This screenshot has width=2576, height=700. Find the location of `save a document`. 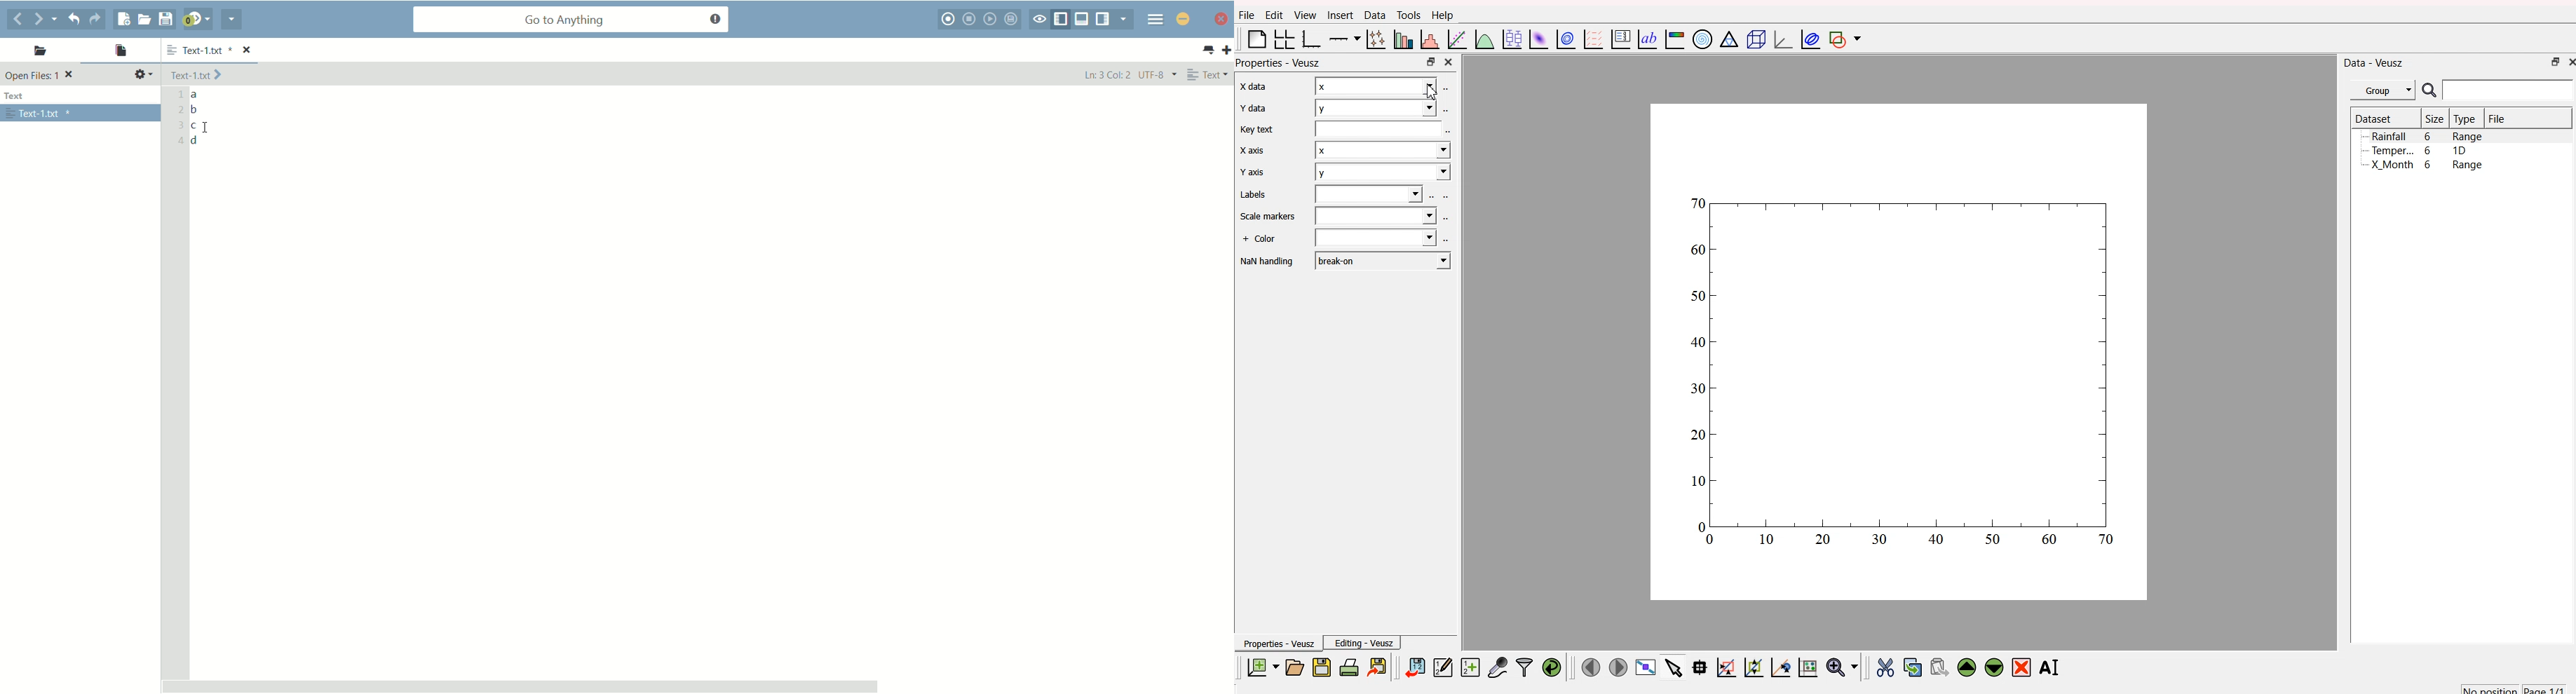

save a document is located at coordinates (1320, 667).